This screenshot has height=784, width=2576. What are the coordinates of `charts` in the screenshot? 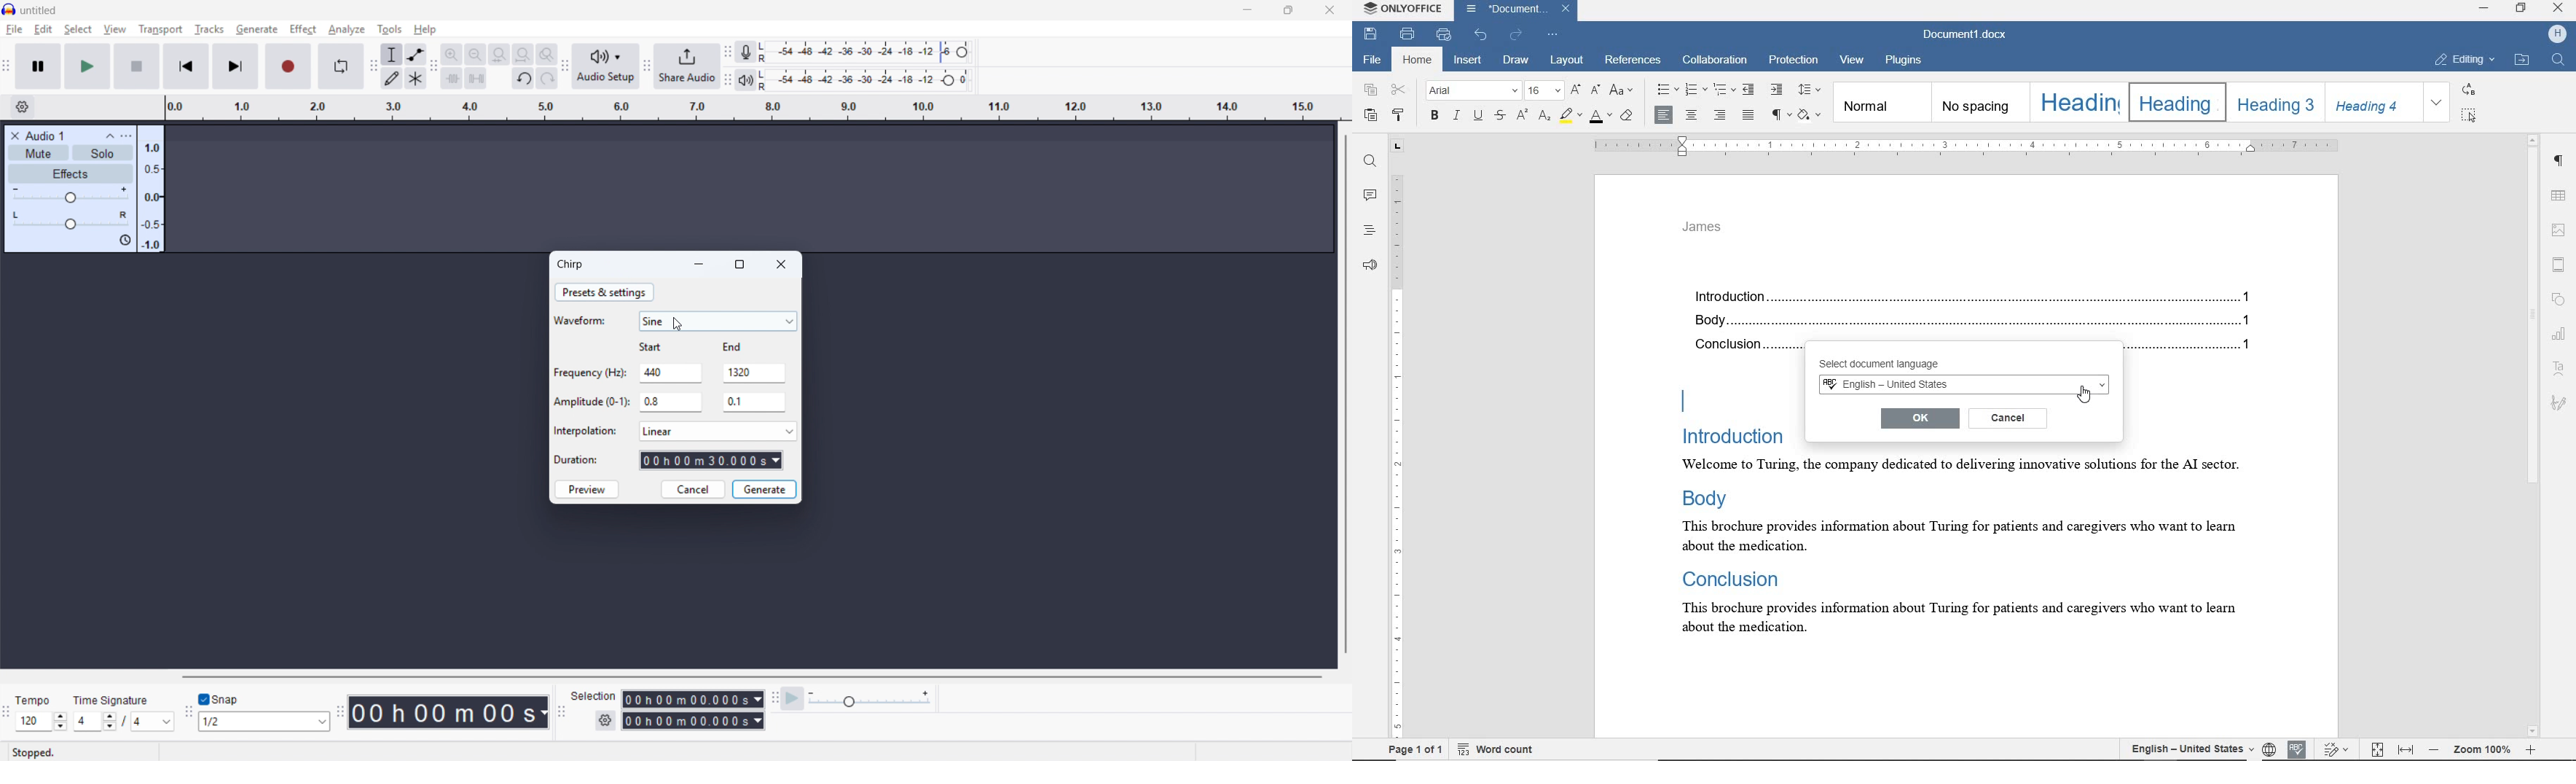 It's located at (2562, 332).